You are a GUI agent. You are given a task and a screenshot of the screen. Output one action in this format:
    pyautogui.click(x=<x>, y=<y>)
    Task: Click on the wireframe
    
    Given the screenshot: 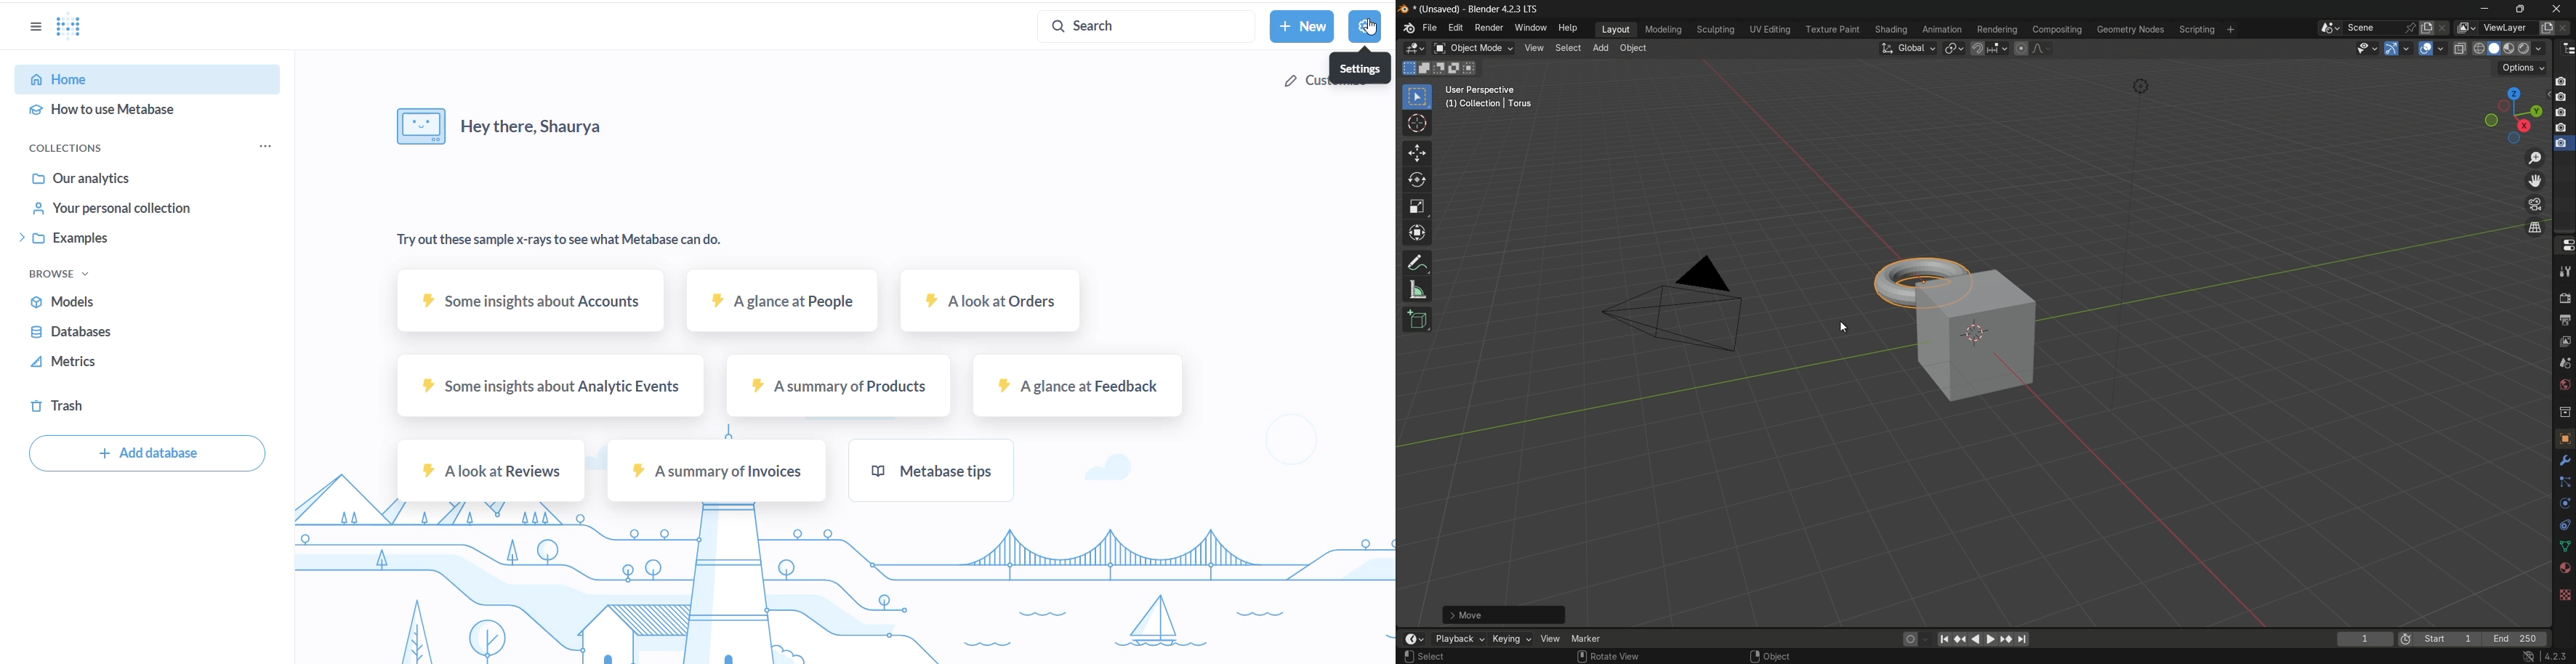 What is the action you would take?
    pyautogui.click(x=2479, y=48)
    